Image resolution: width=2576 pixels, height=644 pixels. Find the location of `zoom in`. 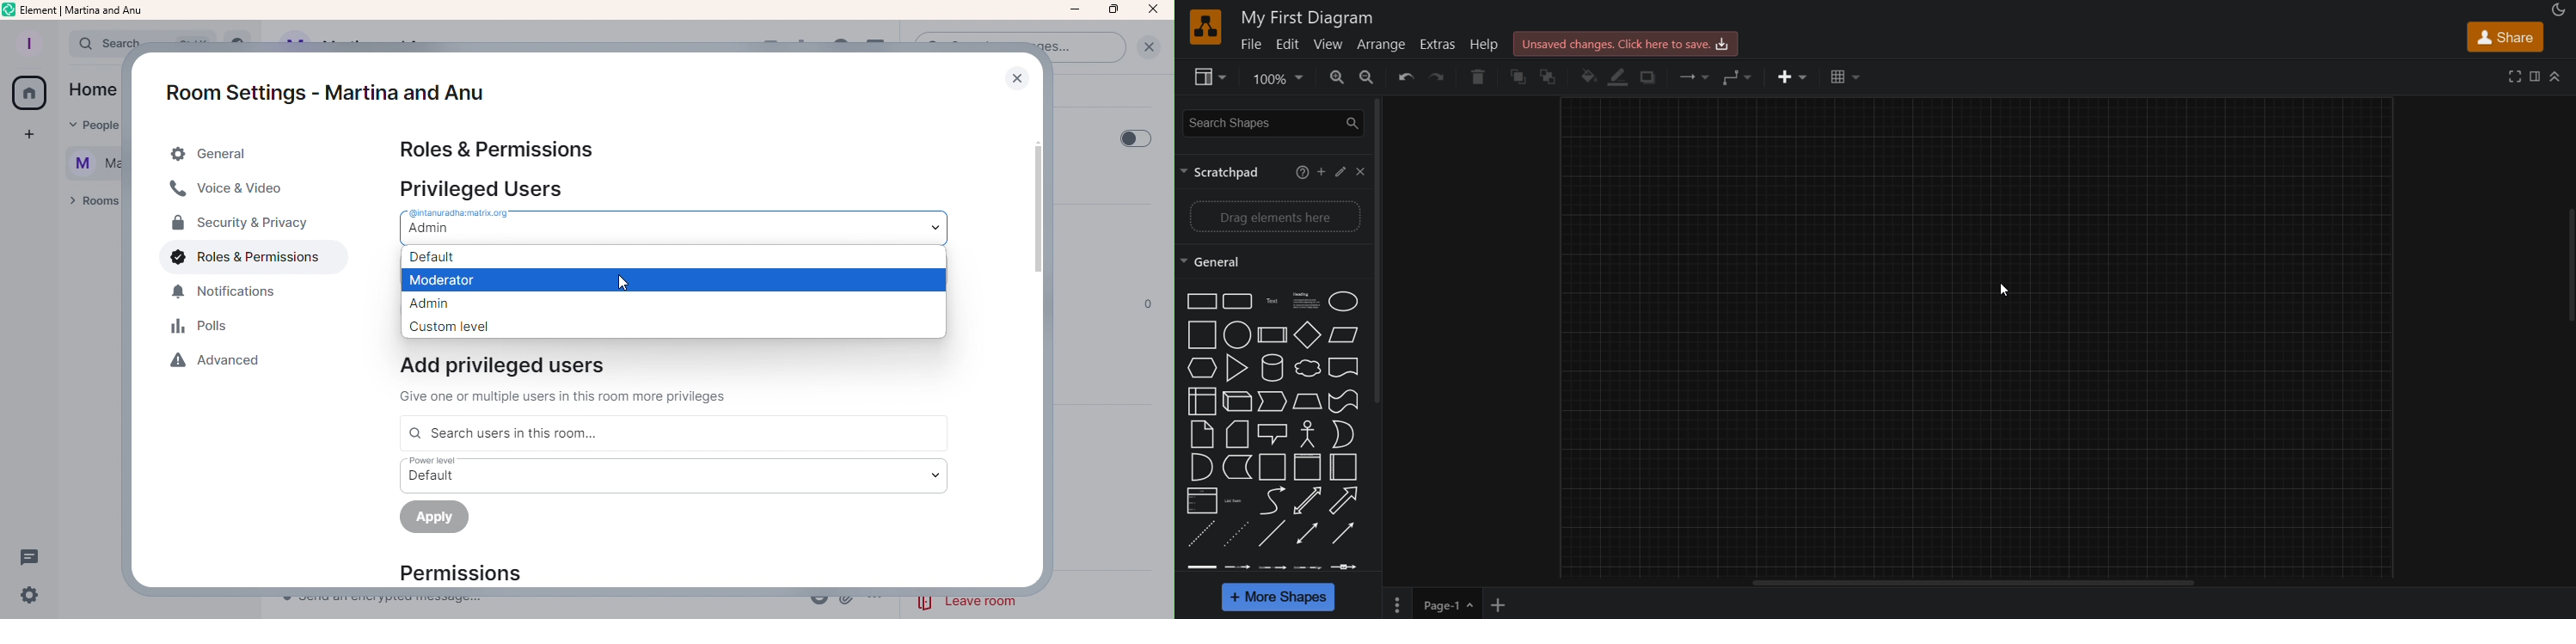

zoom in is located at coordinates (1337, 78).